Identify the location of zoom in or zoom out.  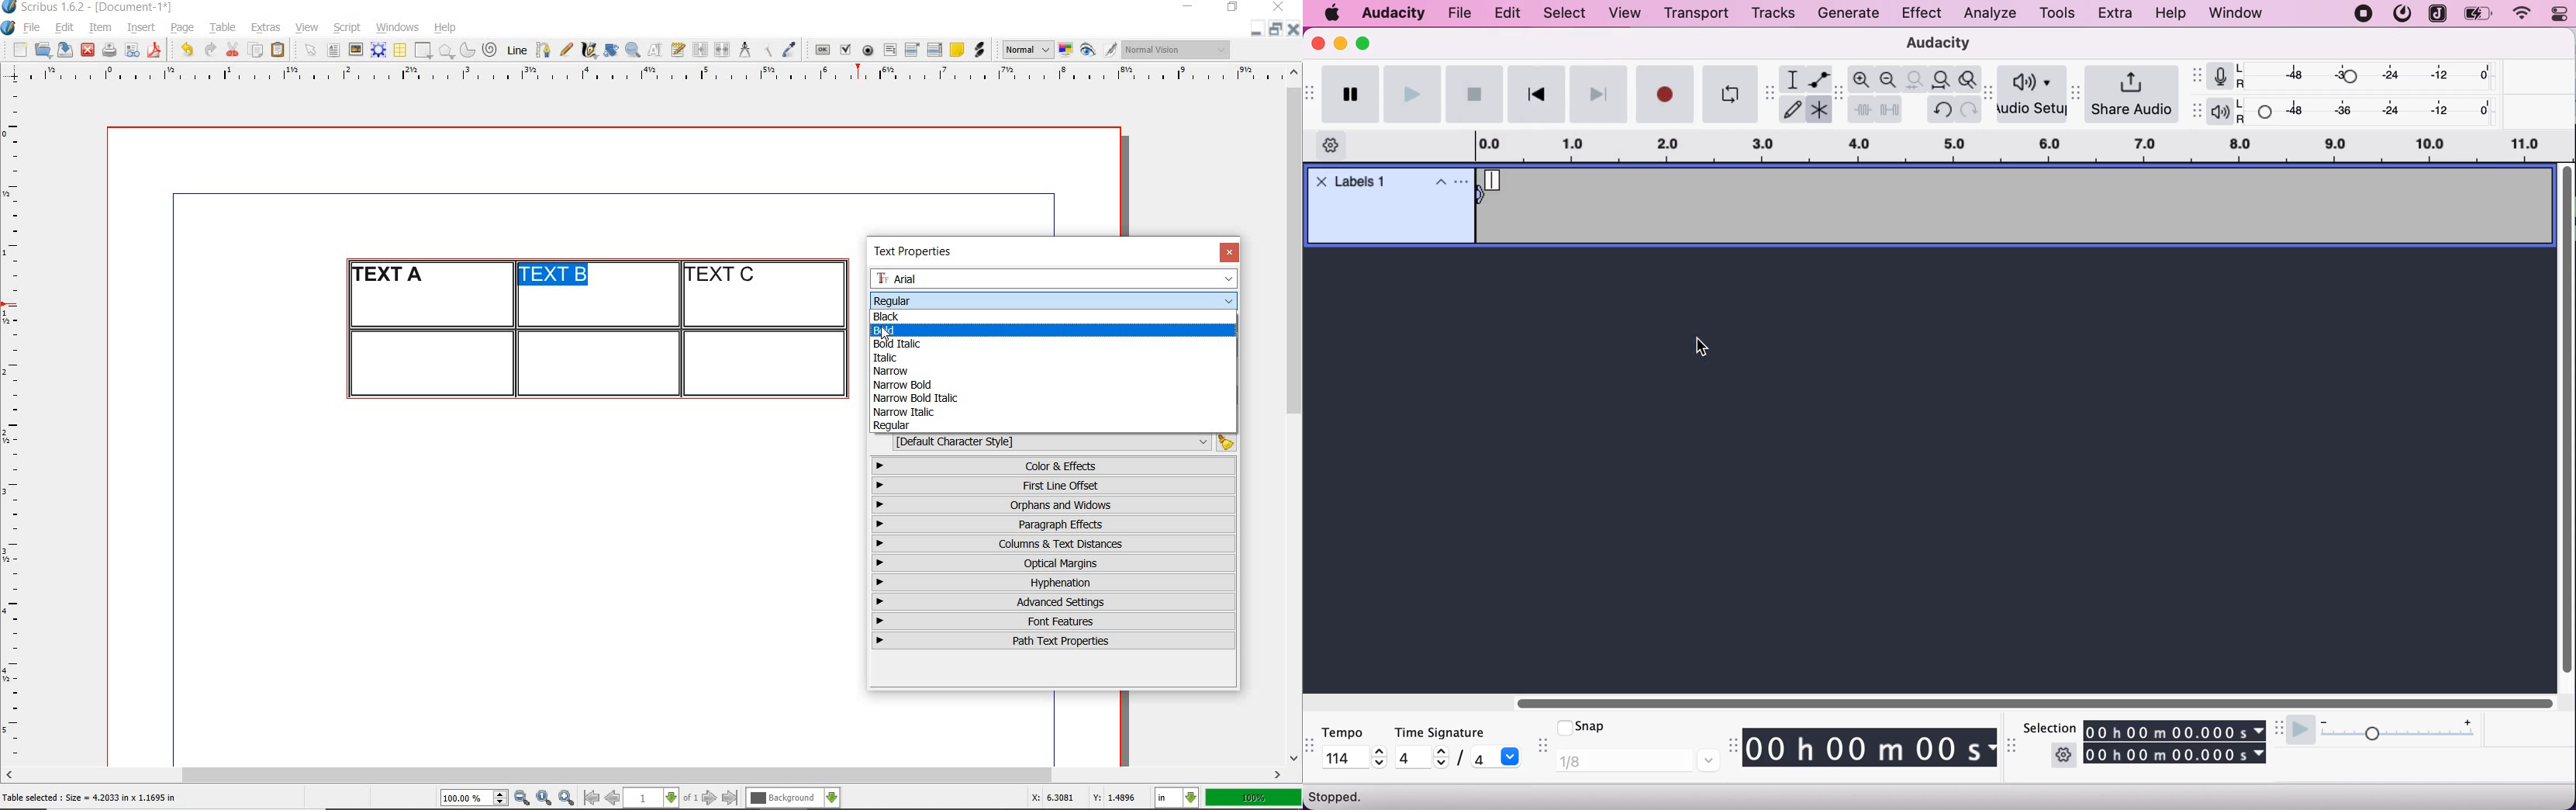
(633, 50).